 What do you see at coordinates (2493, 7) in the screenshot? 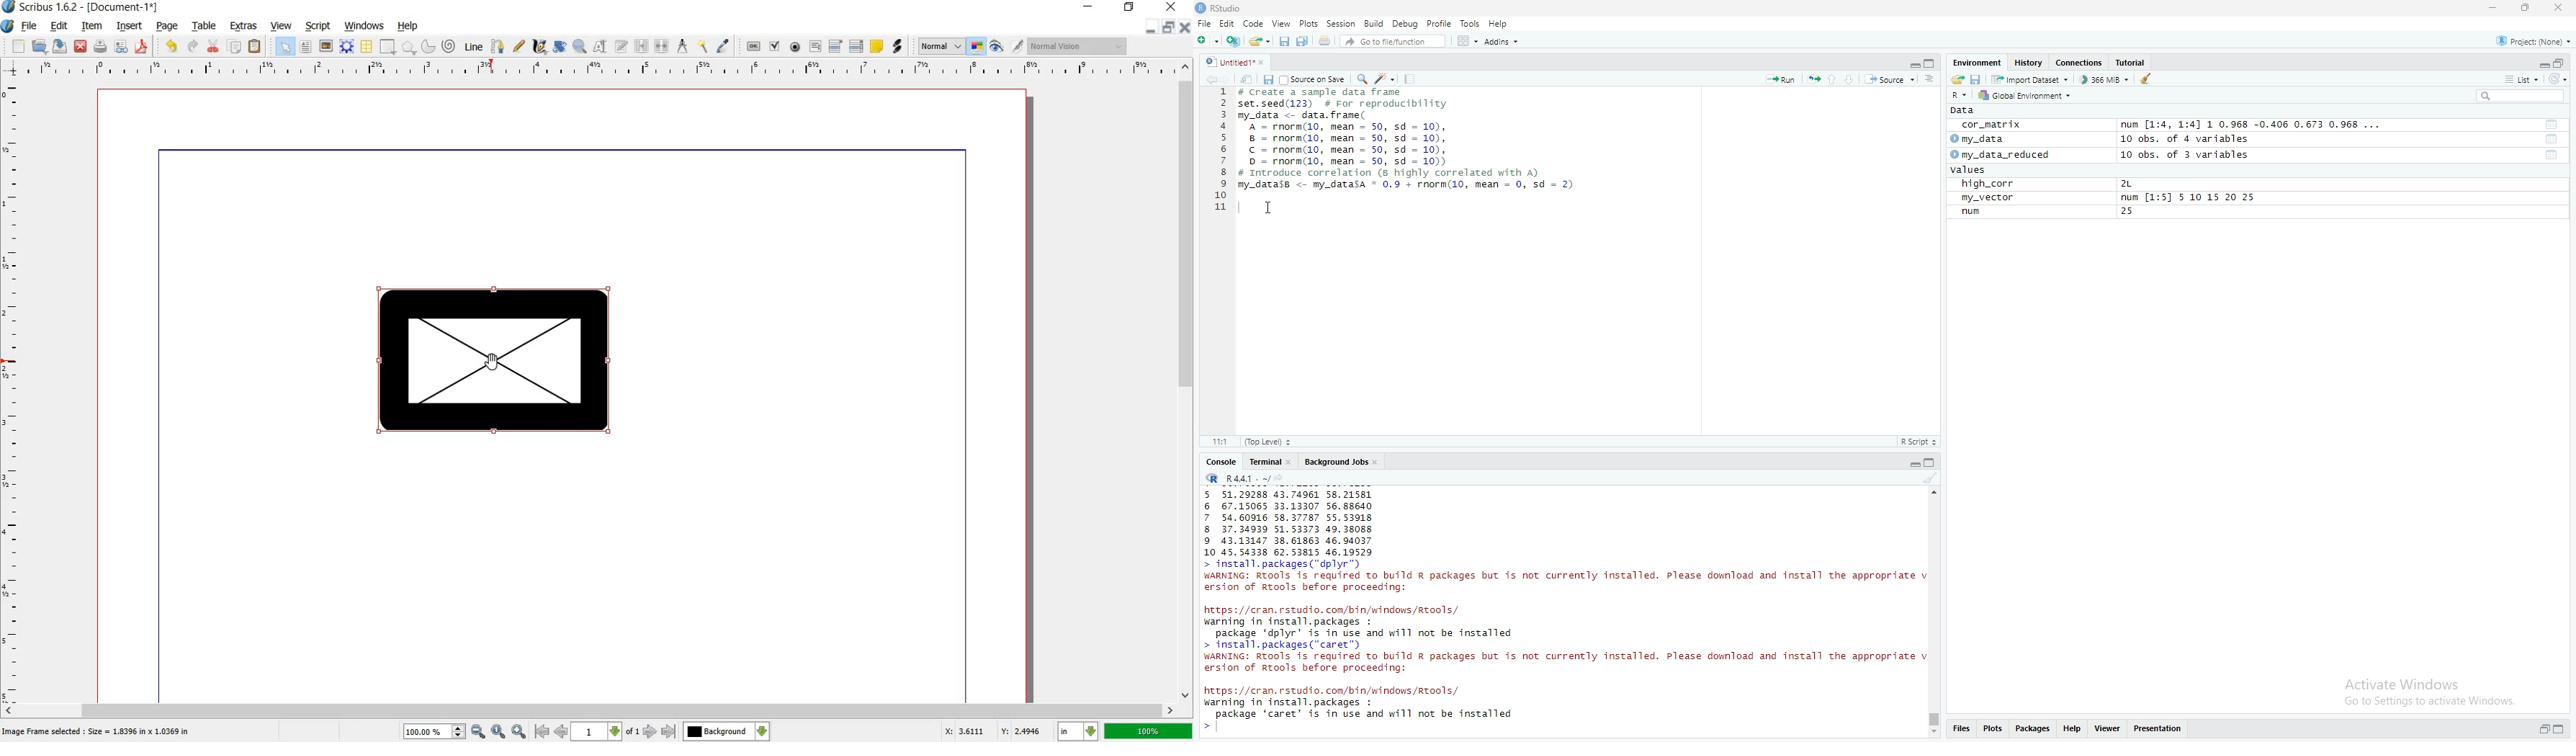
I see `minimise` at bounding box center [2493, 7].